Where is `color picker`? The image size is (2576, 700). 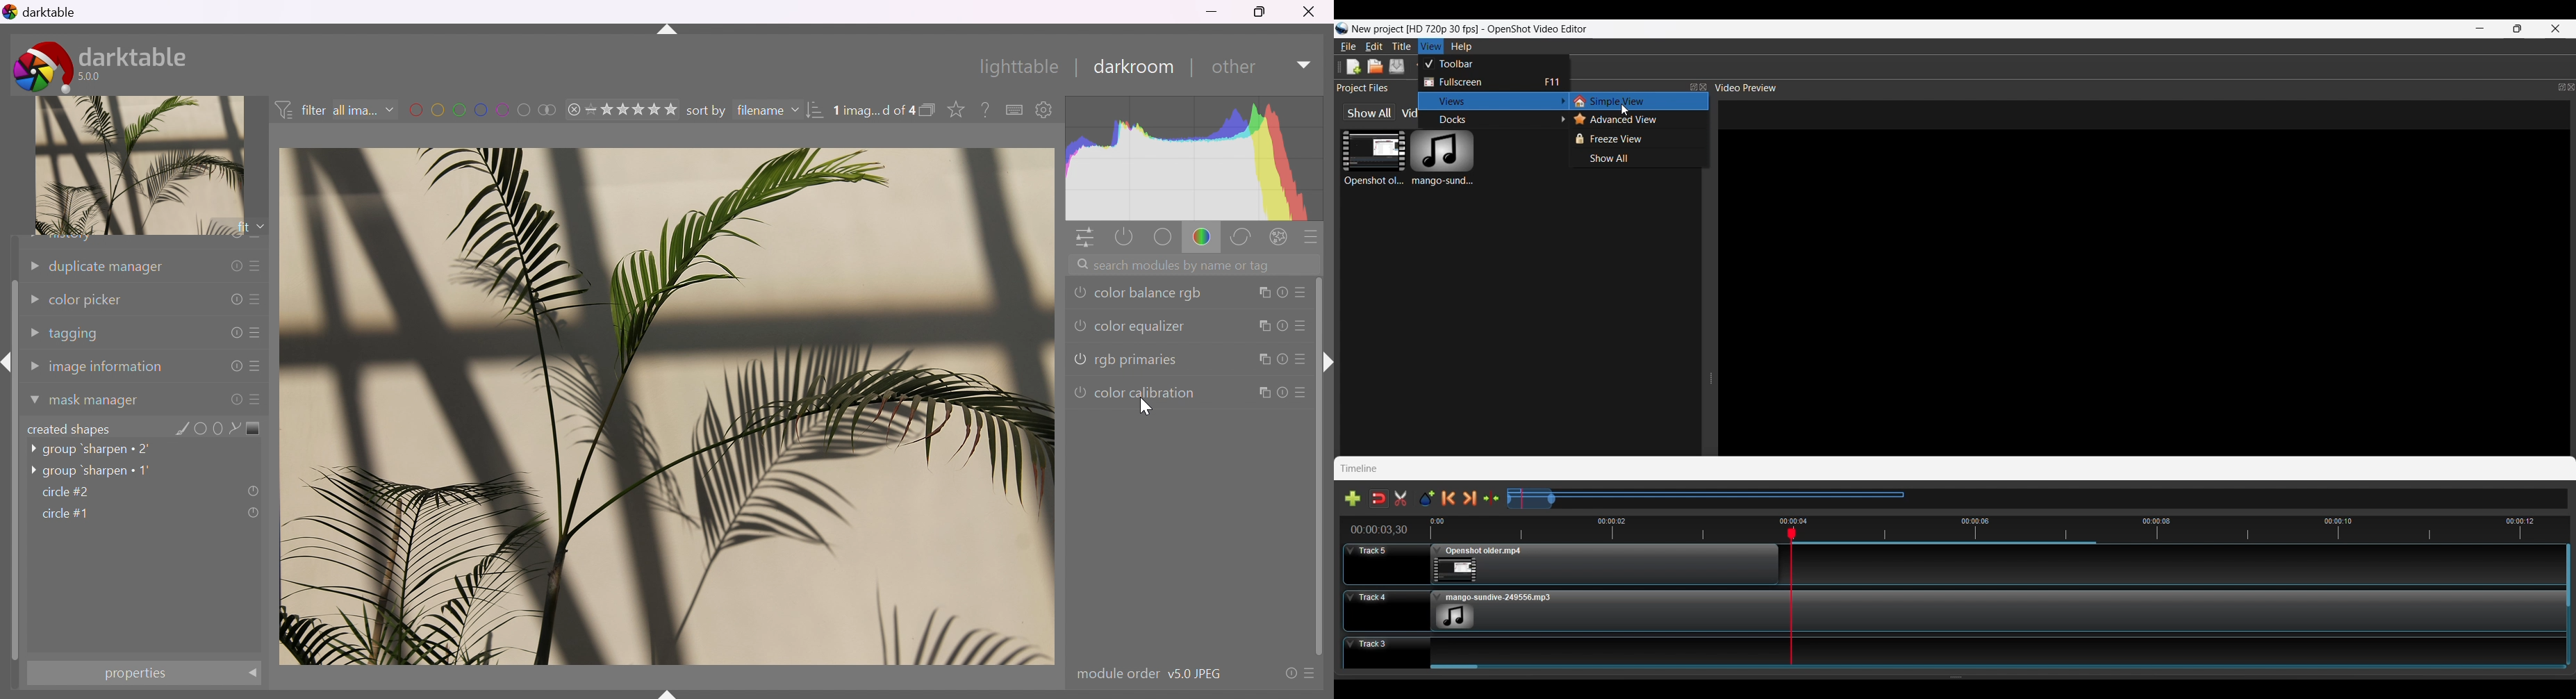 color picker is located at coordinates (144, 301).